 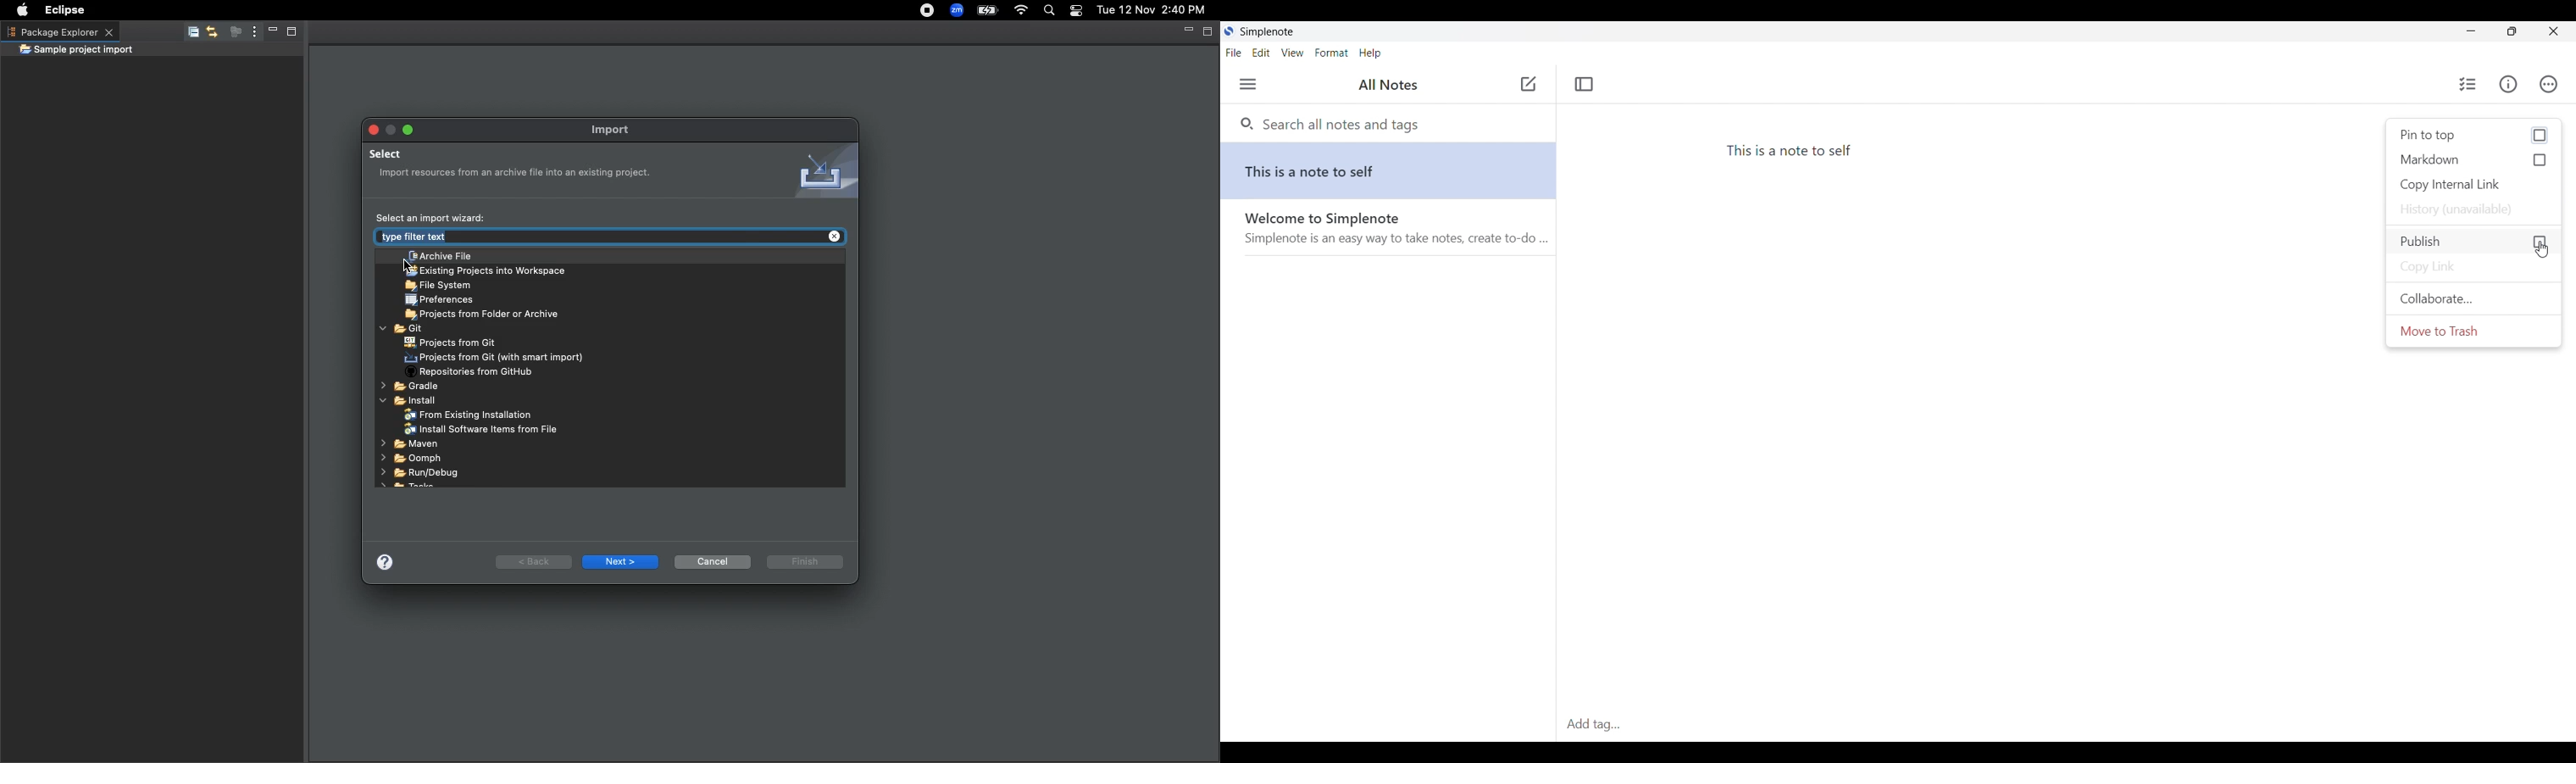 I want to click on Type filter text, so click(x=511, y=237).